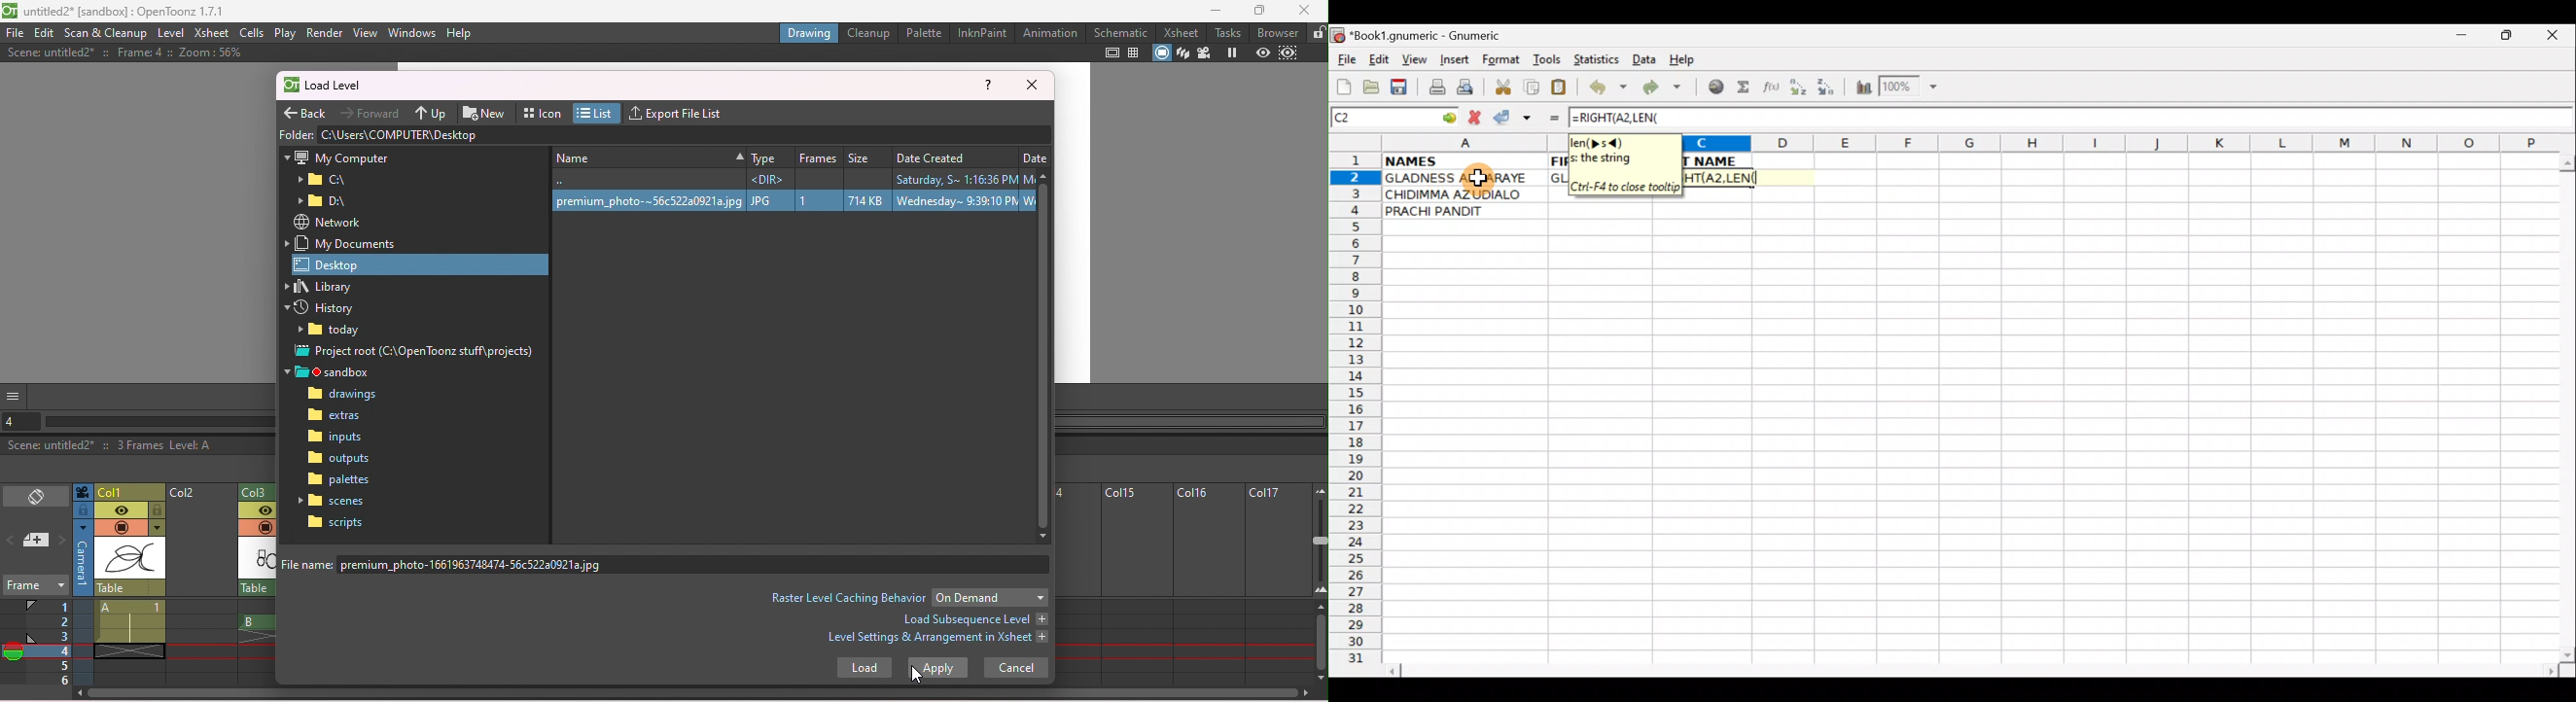 The width and height of the screenshot is (2576, 728). Describe the element at coordinates (1133, 584) in the screenshot. I see `Column 15` at that location.